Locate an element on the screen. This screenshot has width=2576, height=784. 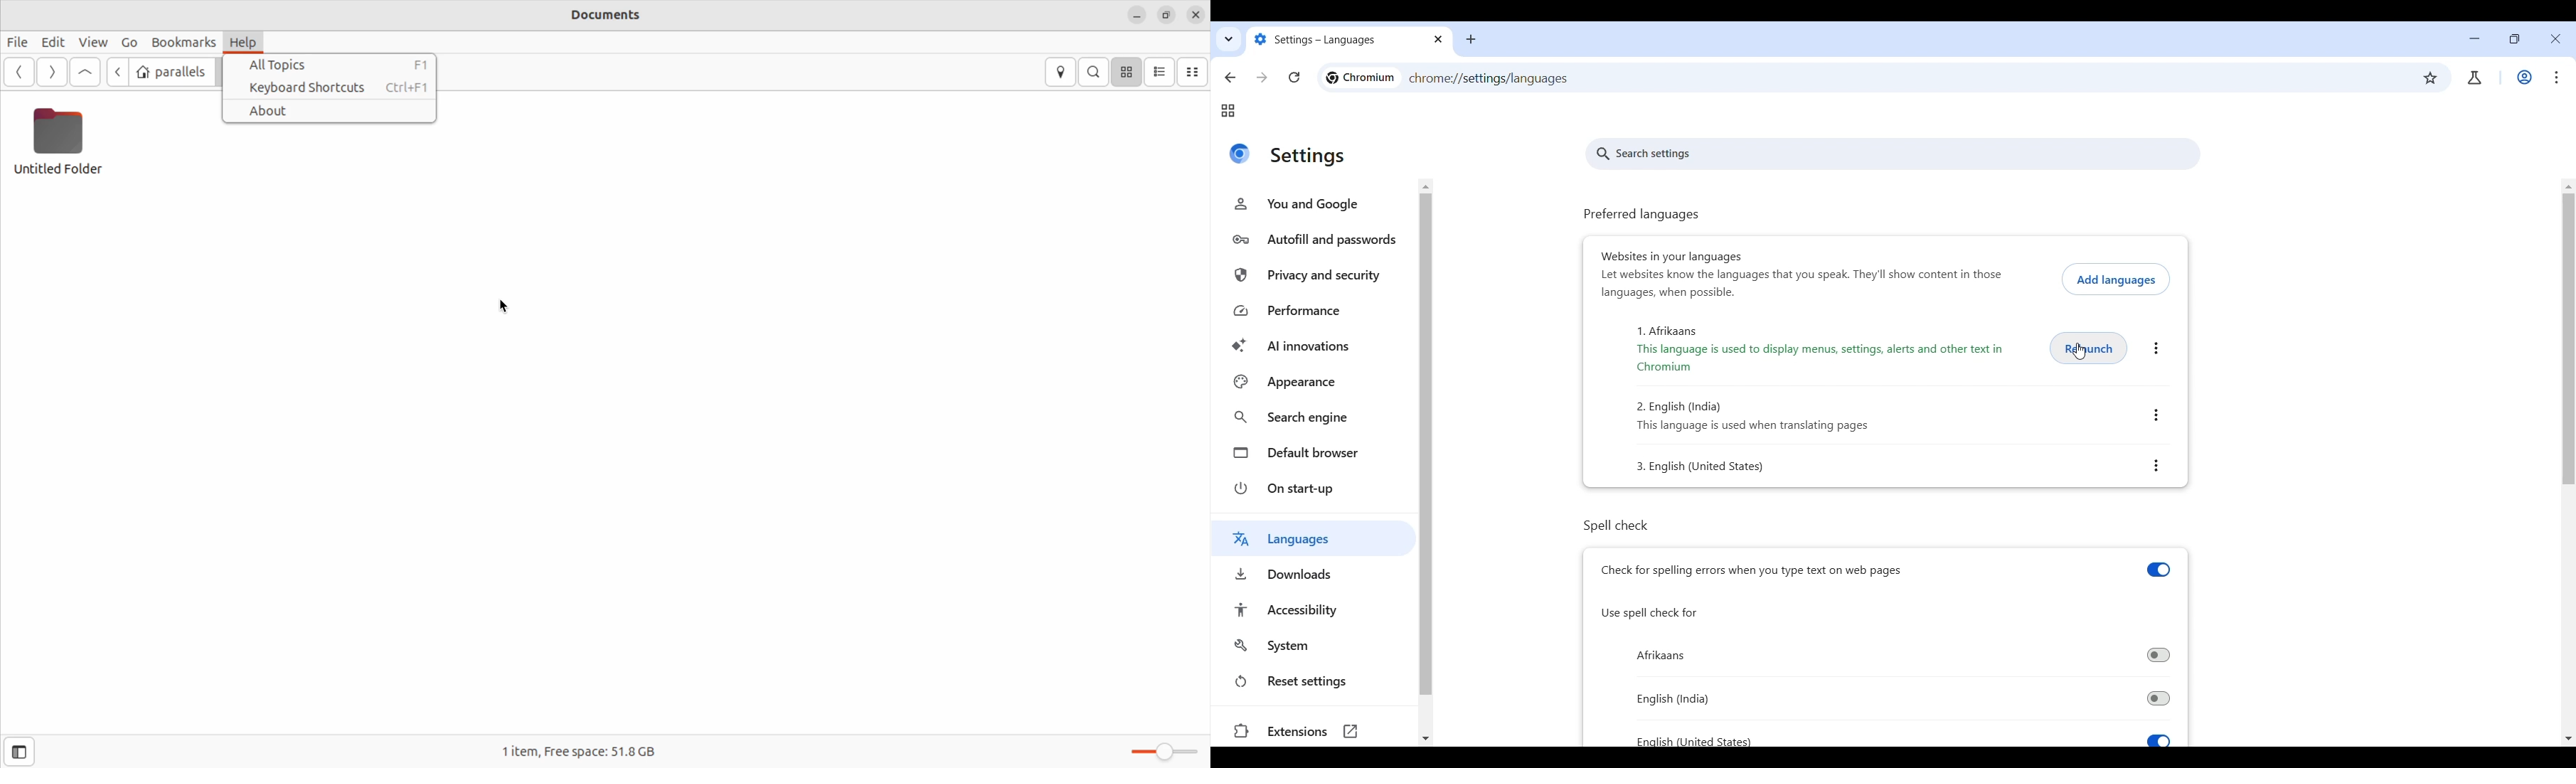
numbered list: text is located at coordinates (1752, 416).